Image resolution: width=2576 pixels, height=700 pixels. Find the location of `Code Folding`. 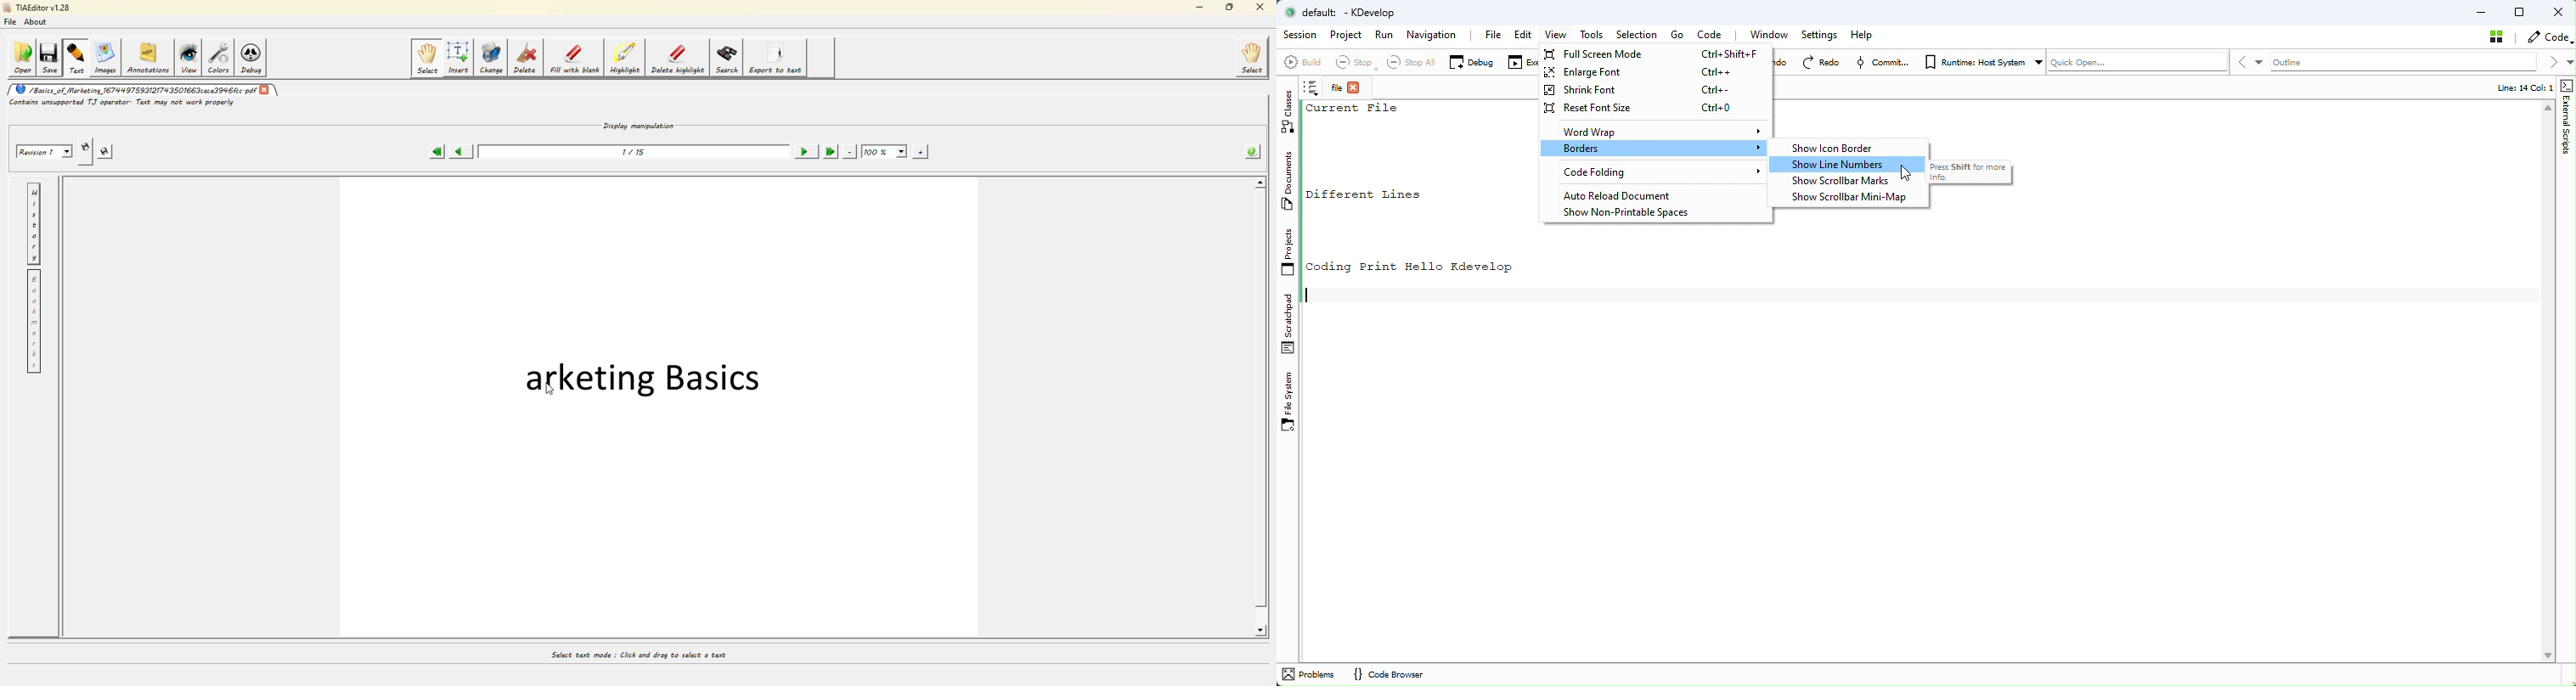

Code Folding is located at coordinates (1652, 172).